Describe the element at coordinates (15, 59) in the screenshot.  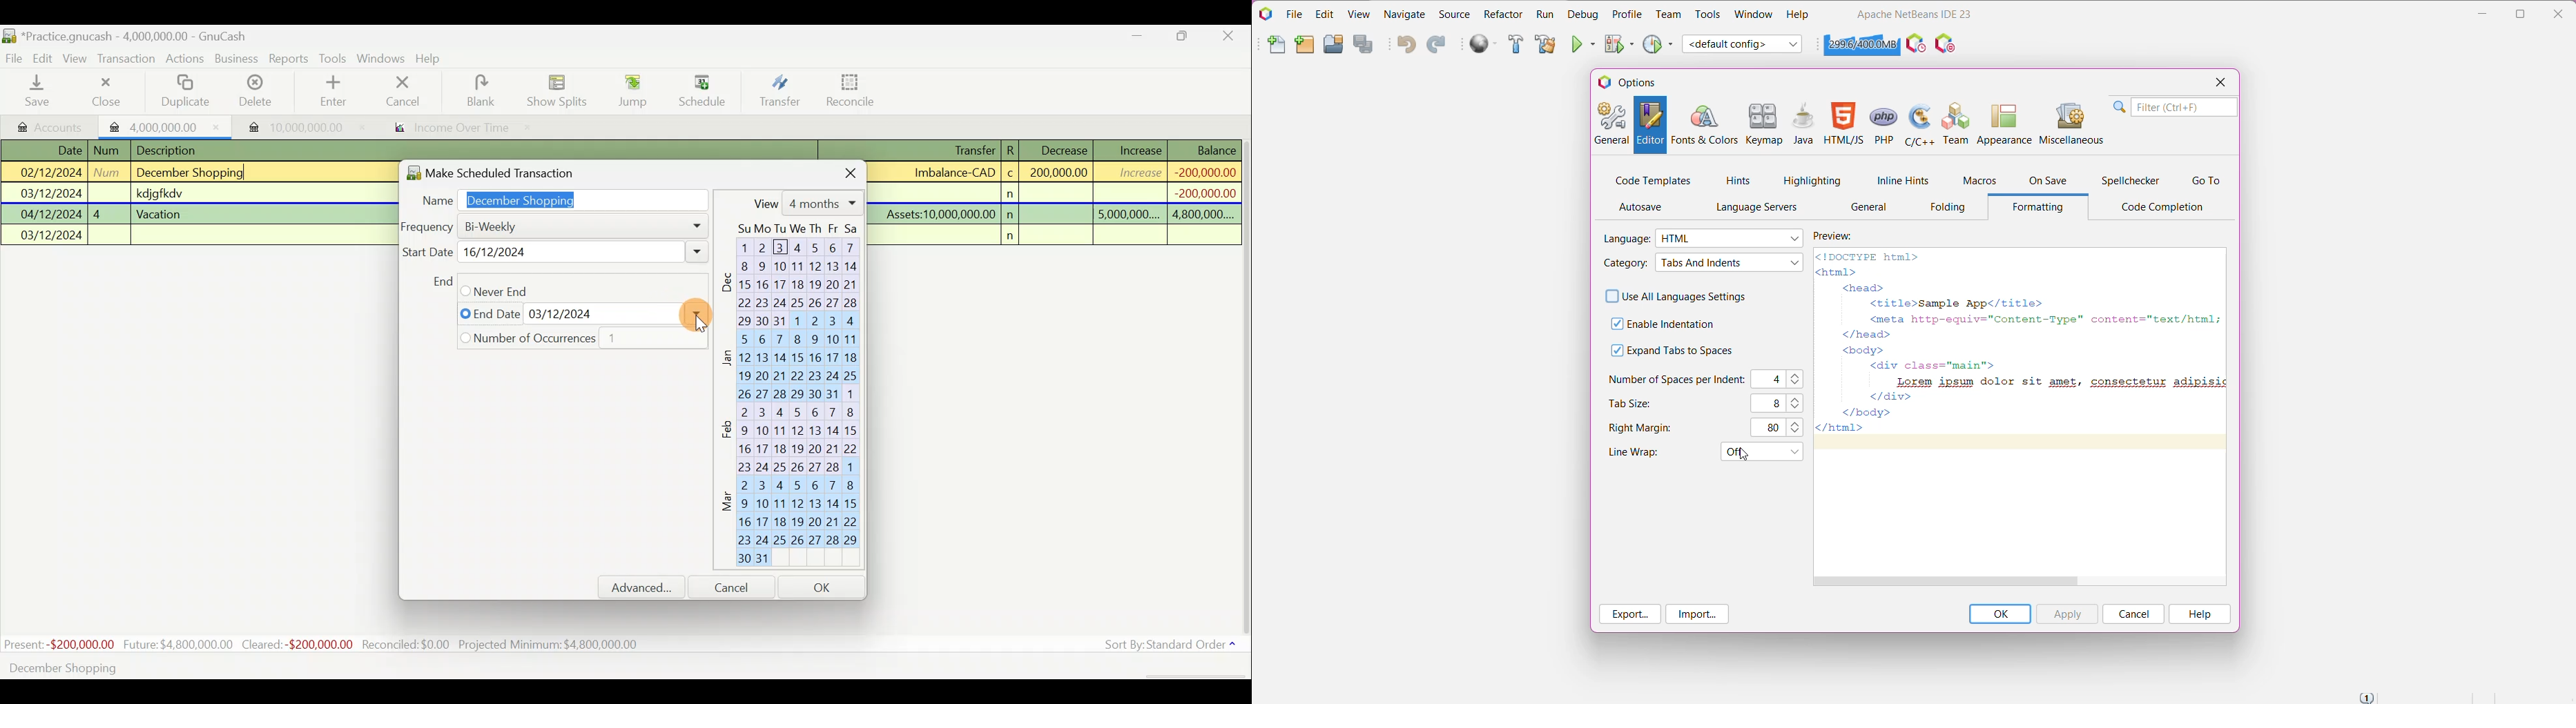
I see `File` at that location.